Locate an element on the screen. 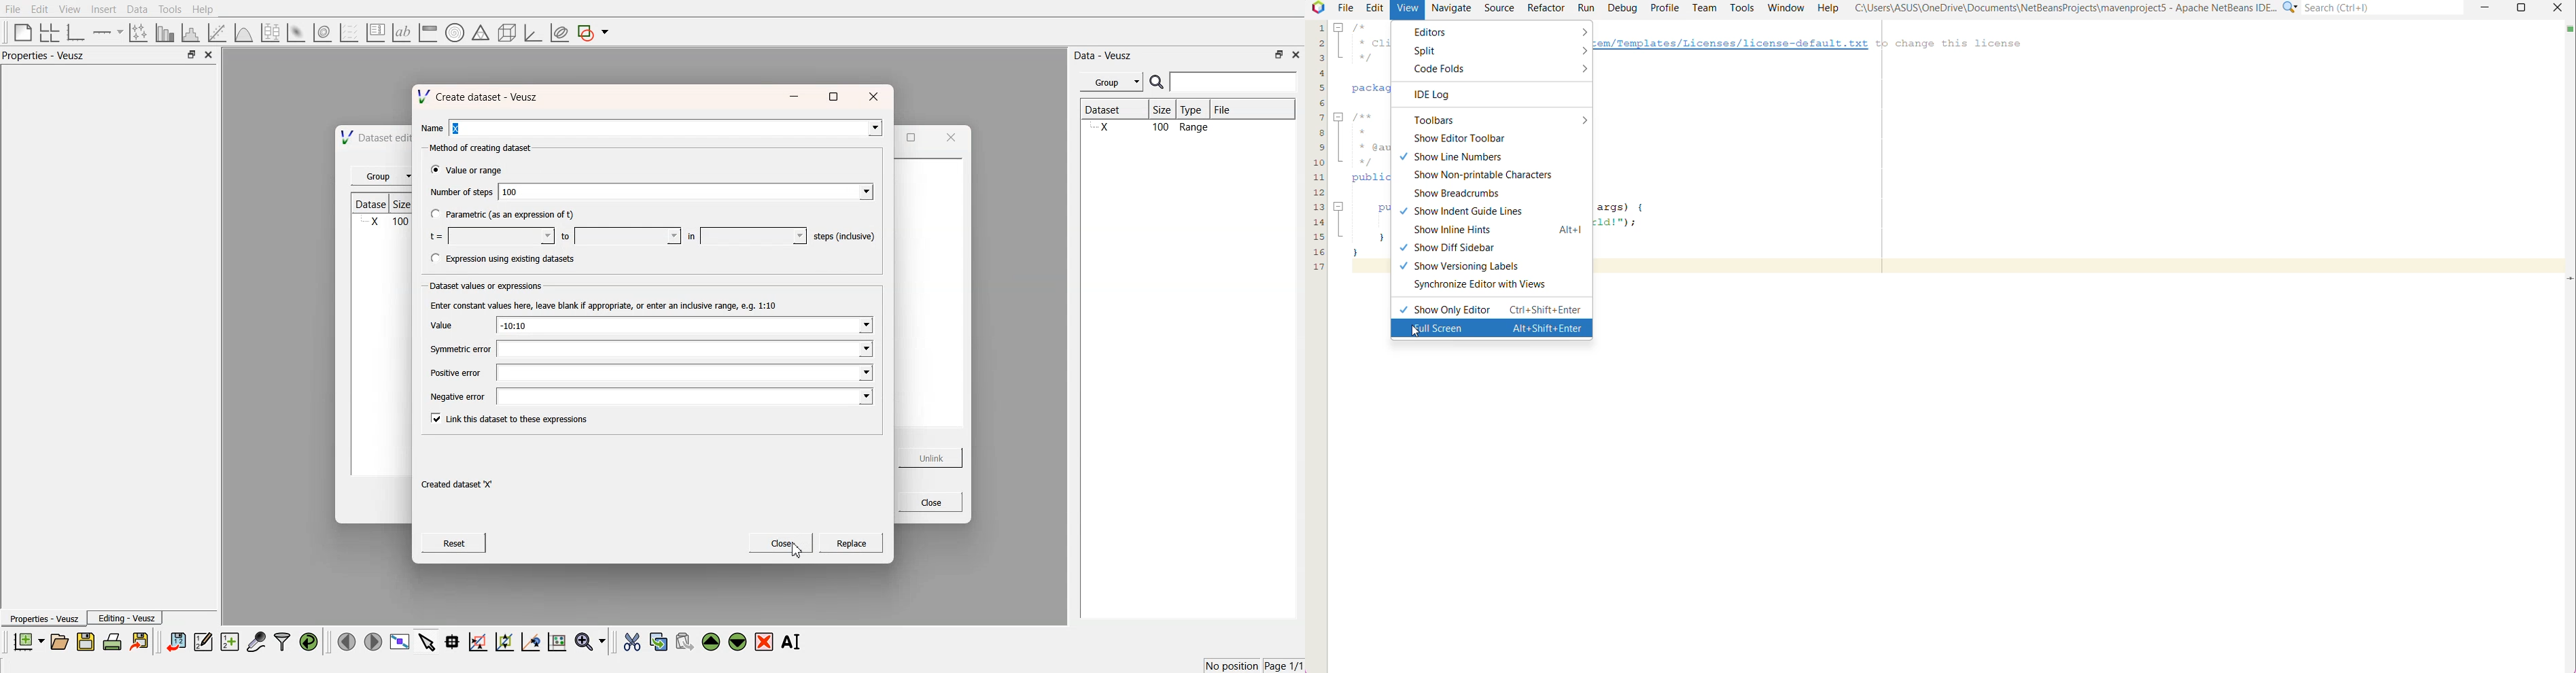 Image resolution: width=2576 pixels, height=700 pixels. Show Diff Sidebar is located at coordinates (1457, 246).